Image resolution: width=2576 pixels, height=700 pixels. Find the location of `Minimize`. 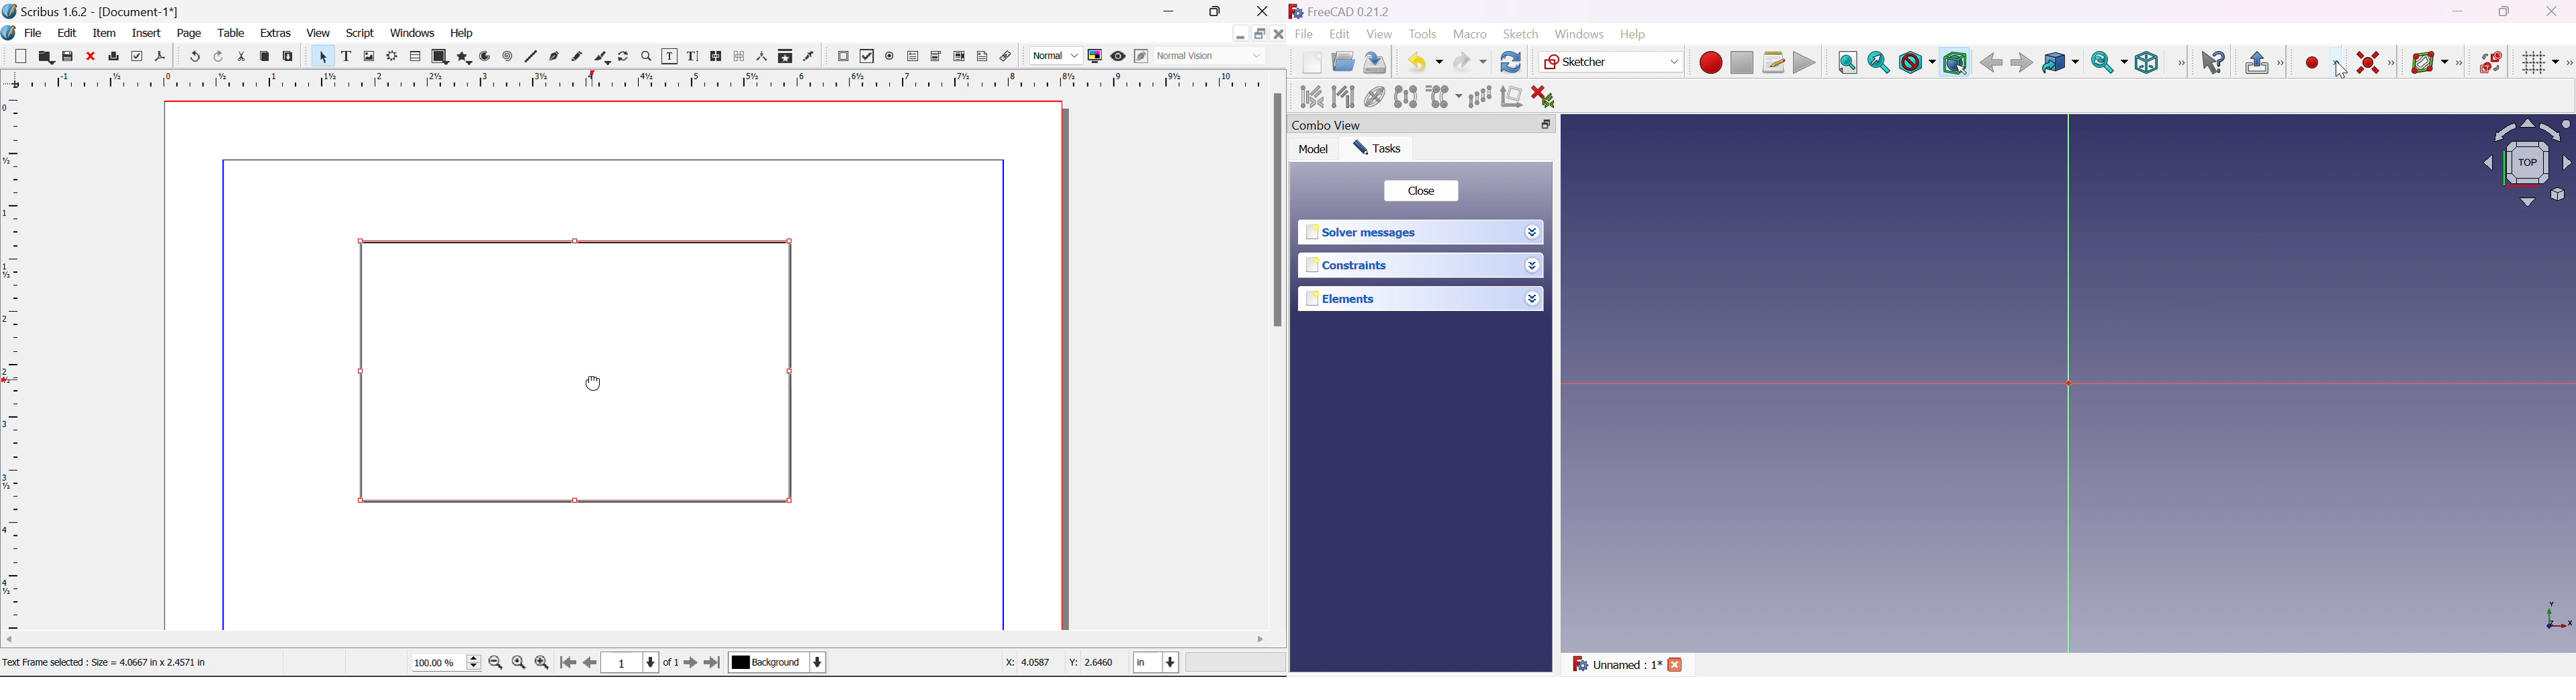

Minimize is located at coordinates (2458, 11).